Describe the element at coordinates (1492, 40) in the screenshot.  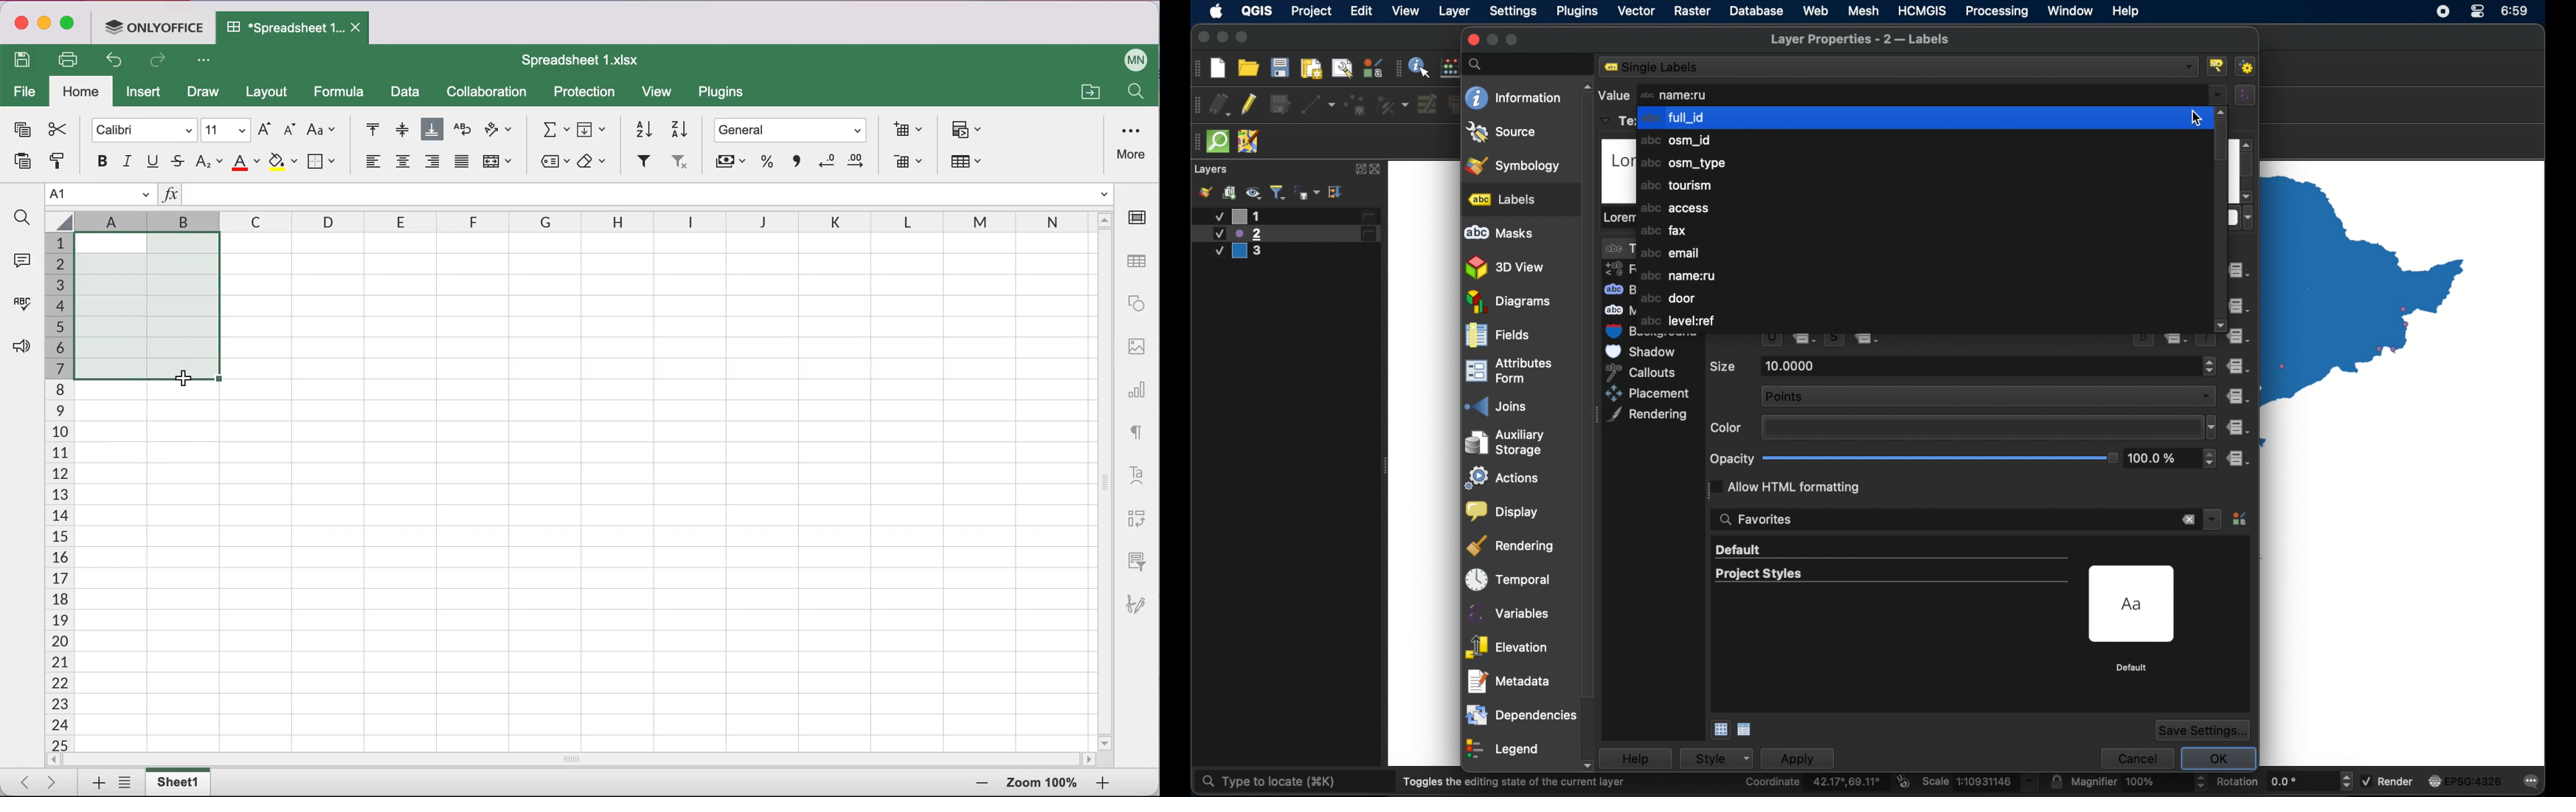
I see `inactive  minimize button` at that location.